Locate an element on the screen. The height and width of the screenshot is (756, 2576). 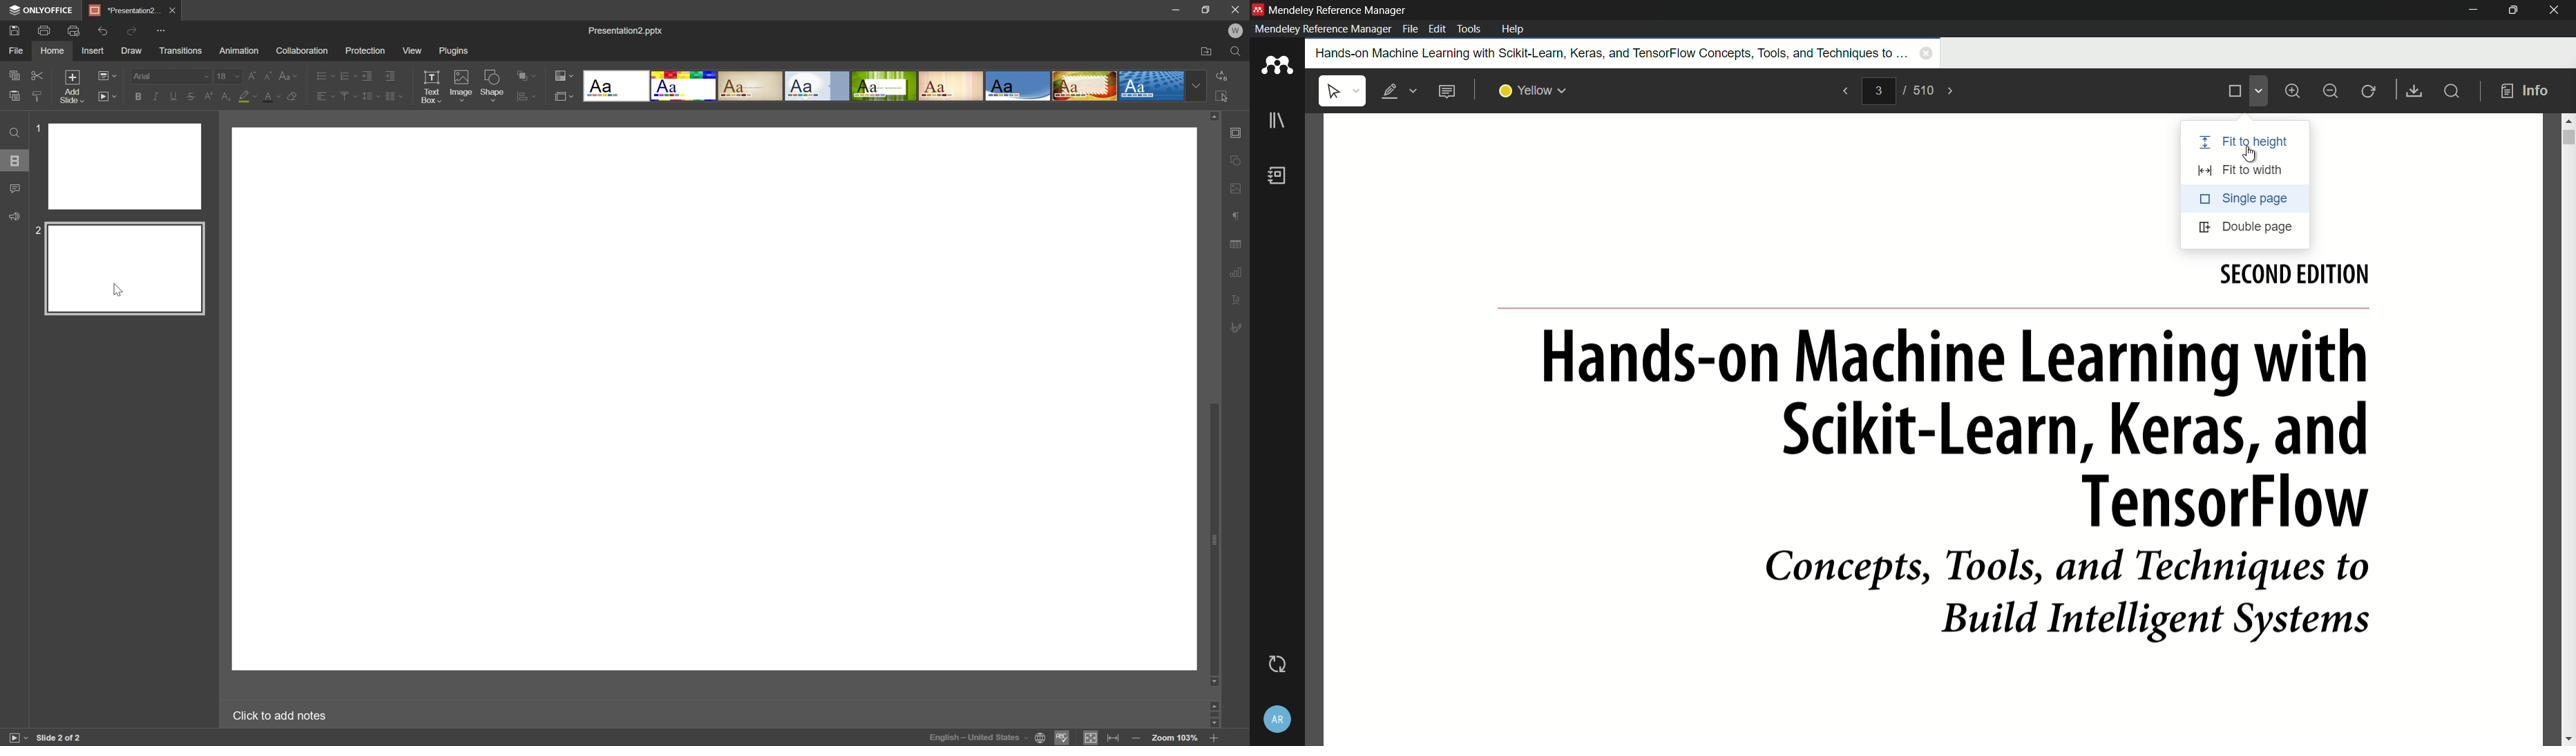
*Presentation2... is located at coordinates (124, 10).